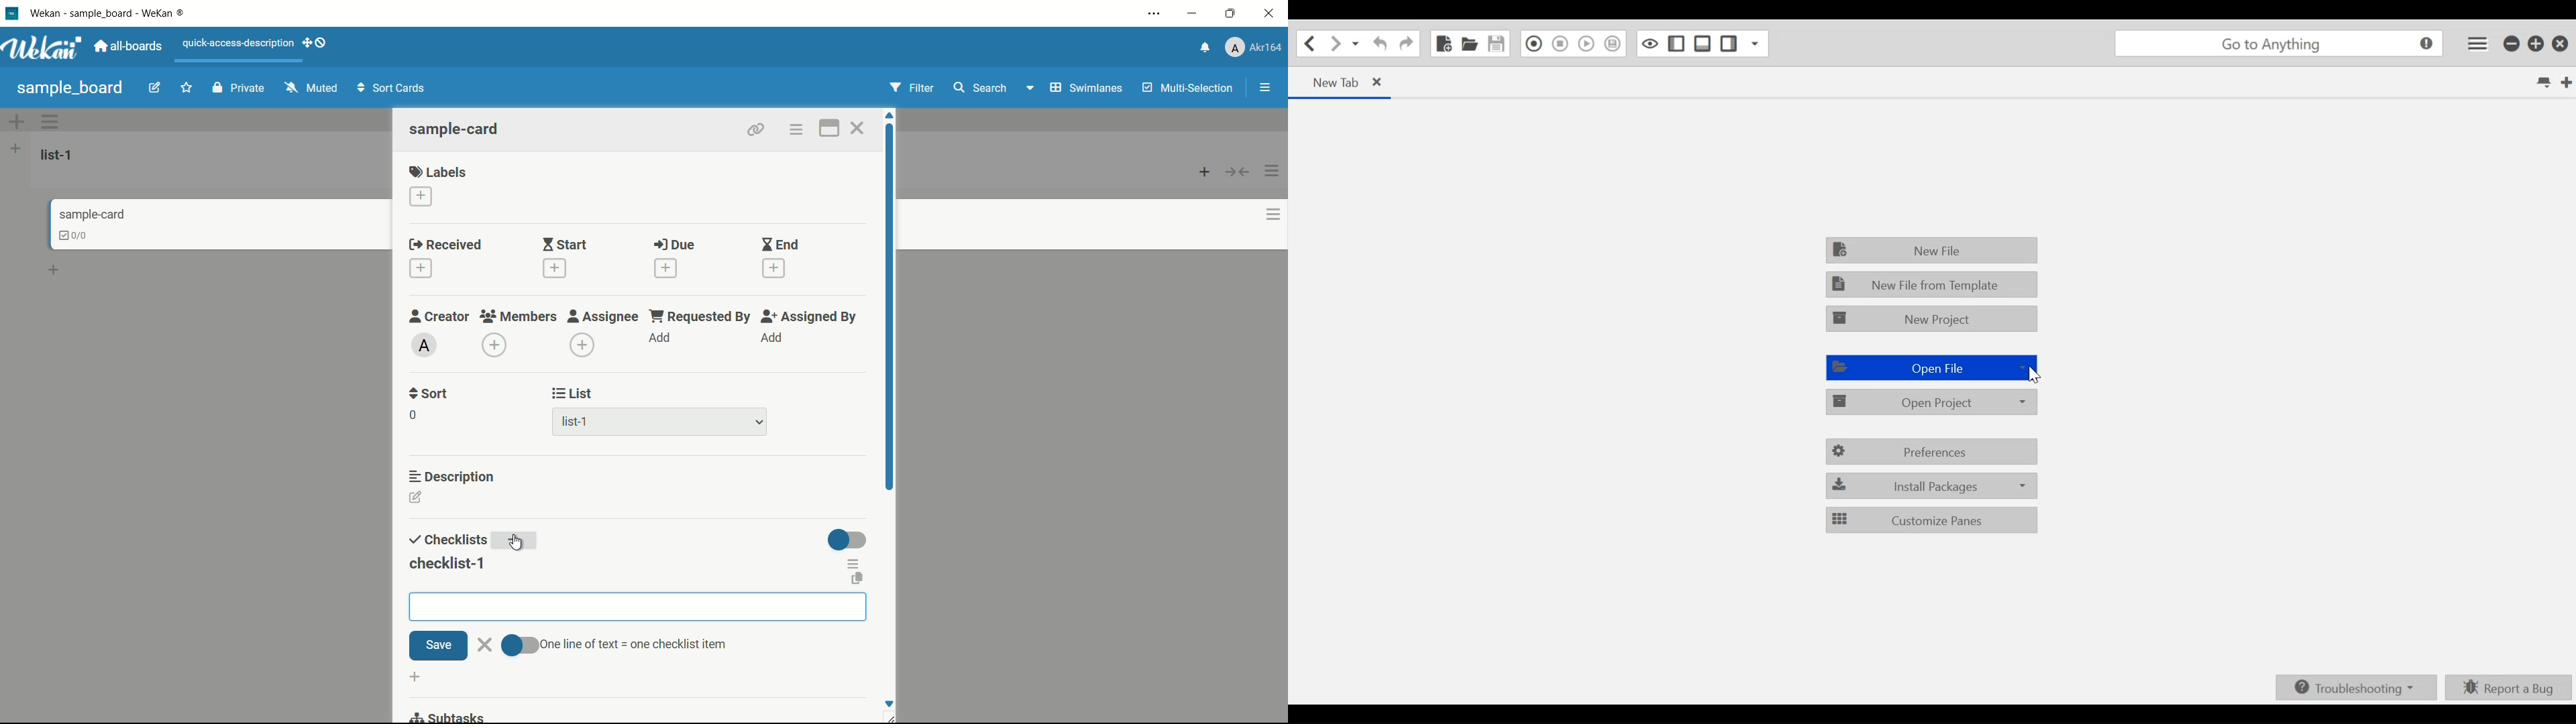  What do you see at coordinates (1189, 89) in the screenshot?
I see `multi selection` at bounding box center [1189, 89].